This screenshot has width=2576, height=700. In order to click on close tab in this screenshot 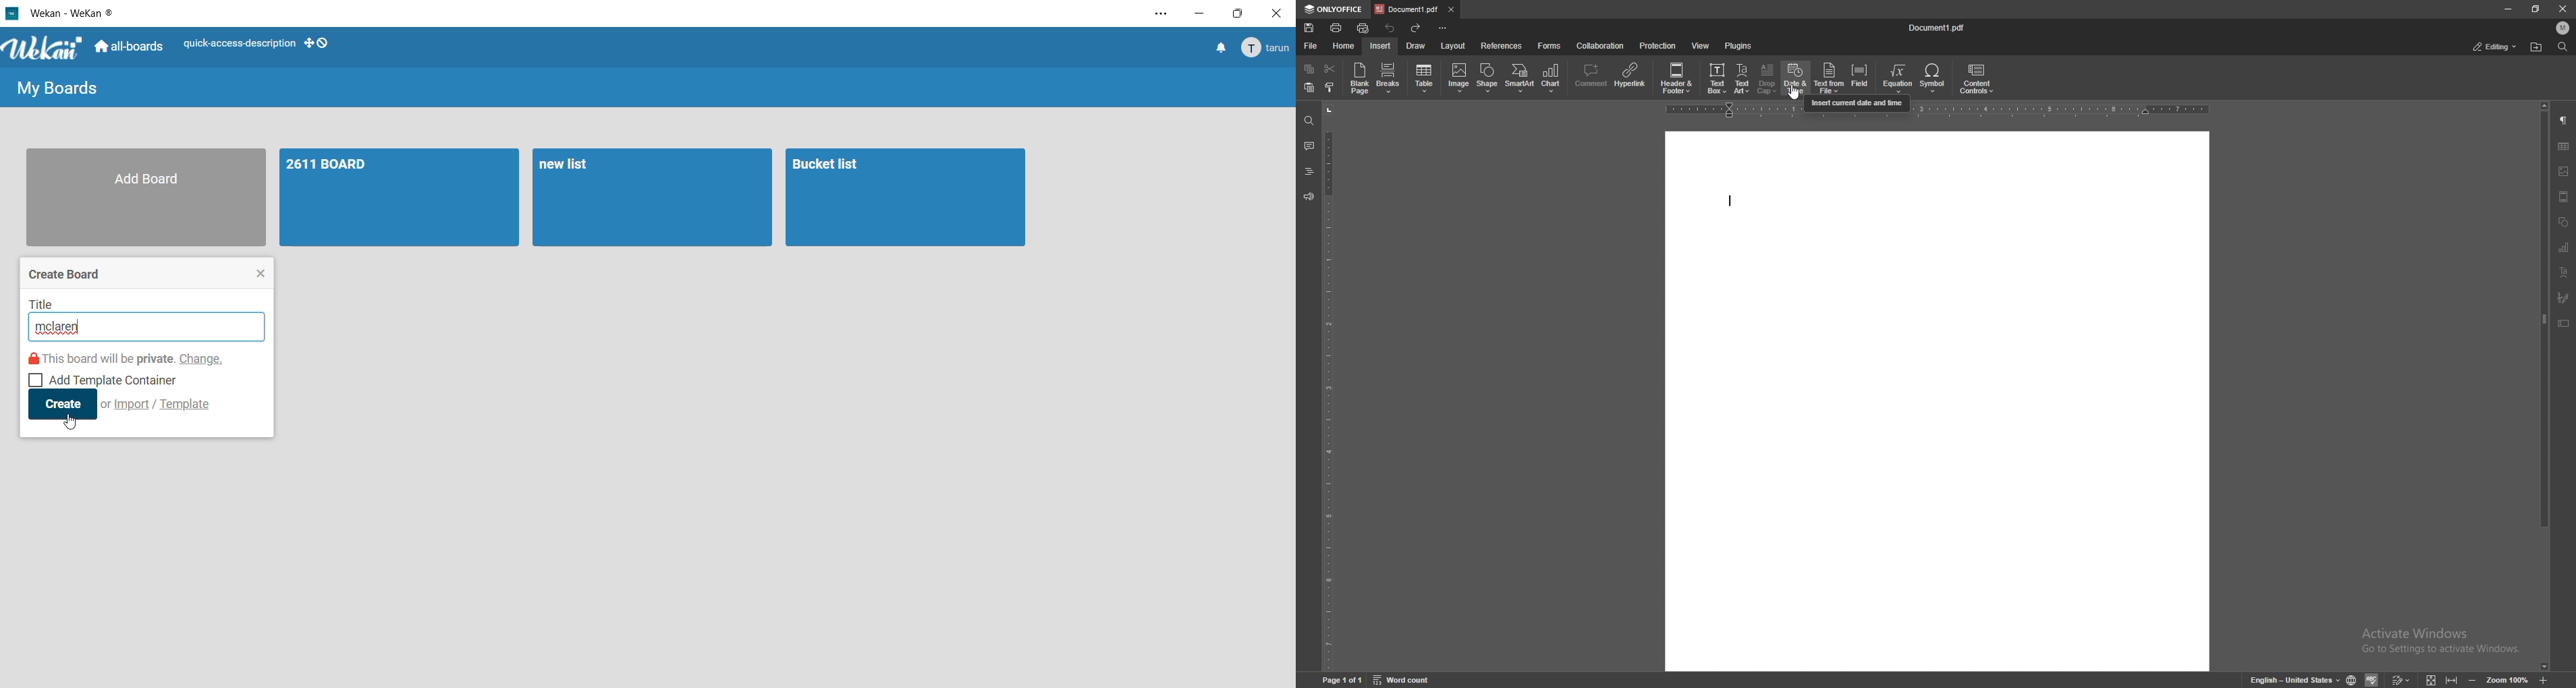, I will do `click(1451, 9)`.